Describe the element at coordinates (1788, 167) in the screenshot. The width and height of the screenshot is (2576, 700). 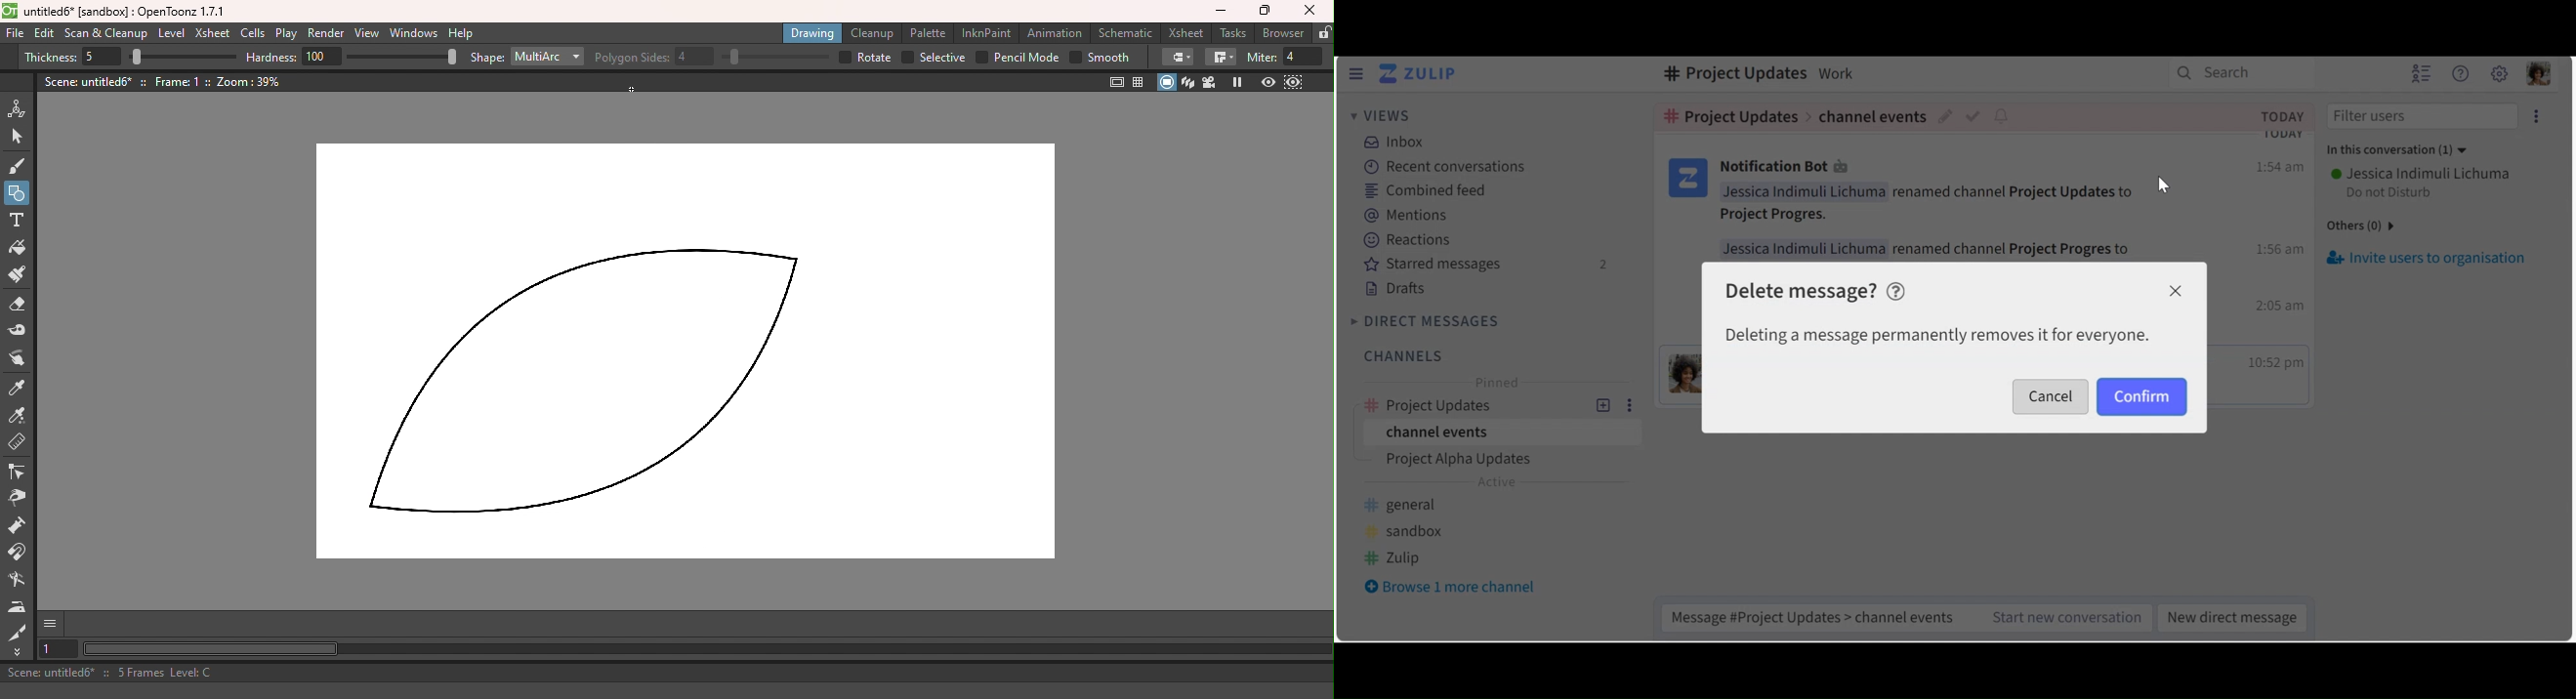
I see `Notification bot` at that location.